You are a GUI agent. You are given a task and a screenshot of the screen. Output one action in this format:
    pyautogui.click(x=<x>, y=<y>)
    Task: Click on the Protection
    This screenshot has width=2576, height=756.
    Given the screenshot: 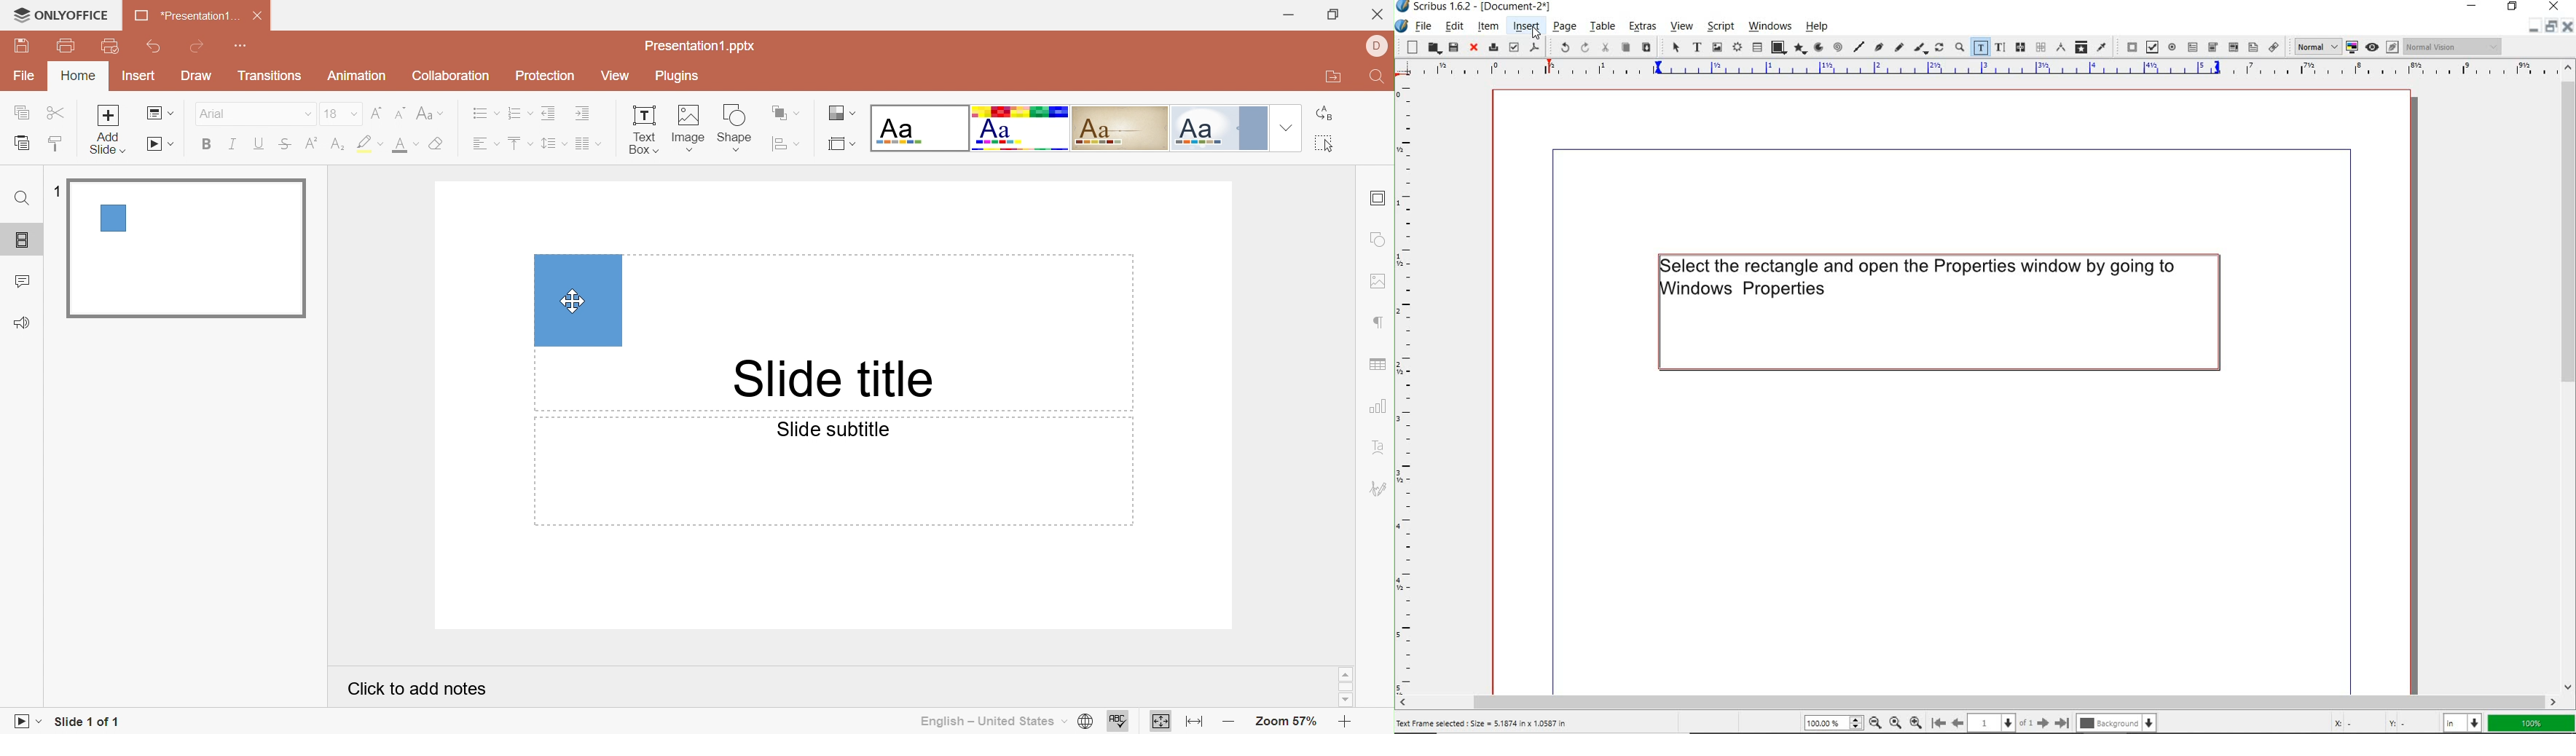 What is the action you would take?
    pyautogui.click(x=546, y=76)
    